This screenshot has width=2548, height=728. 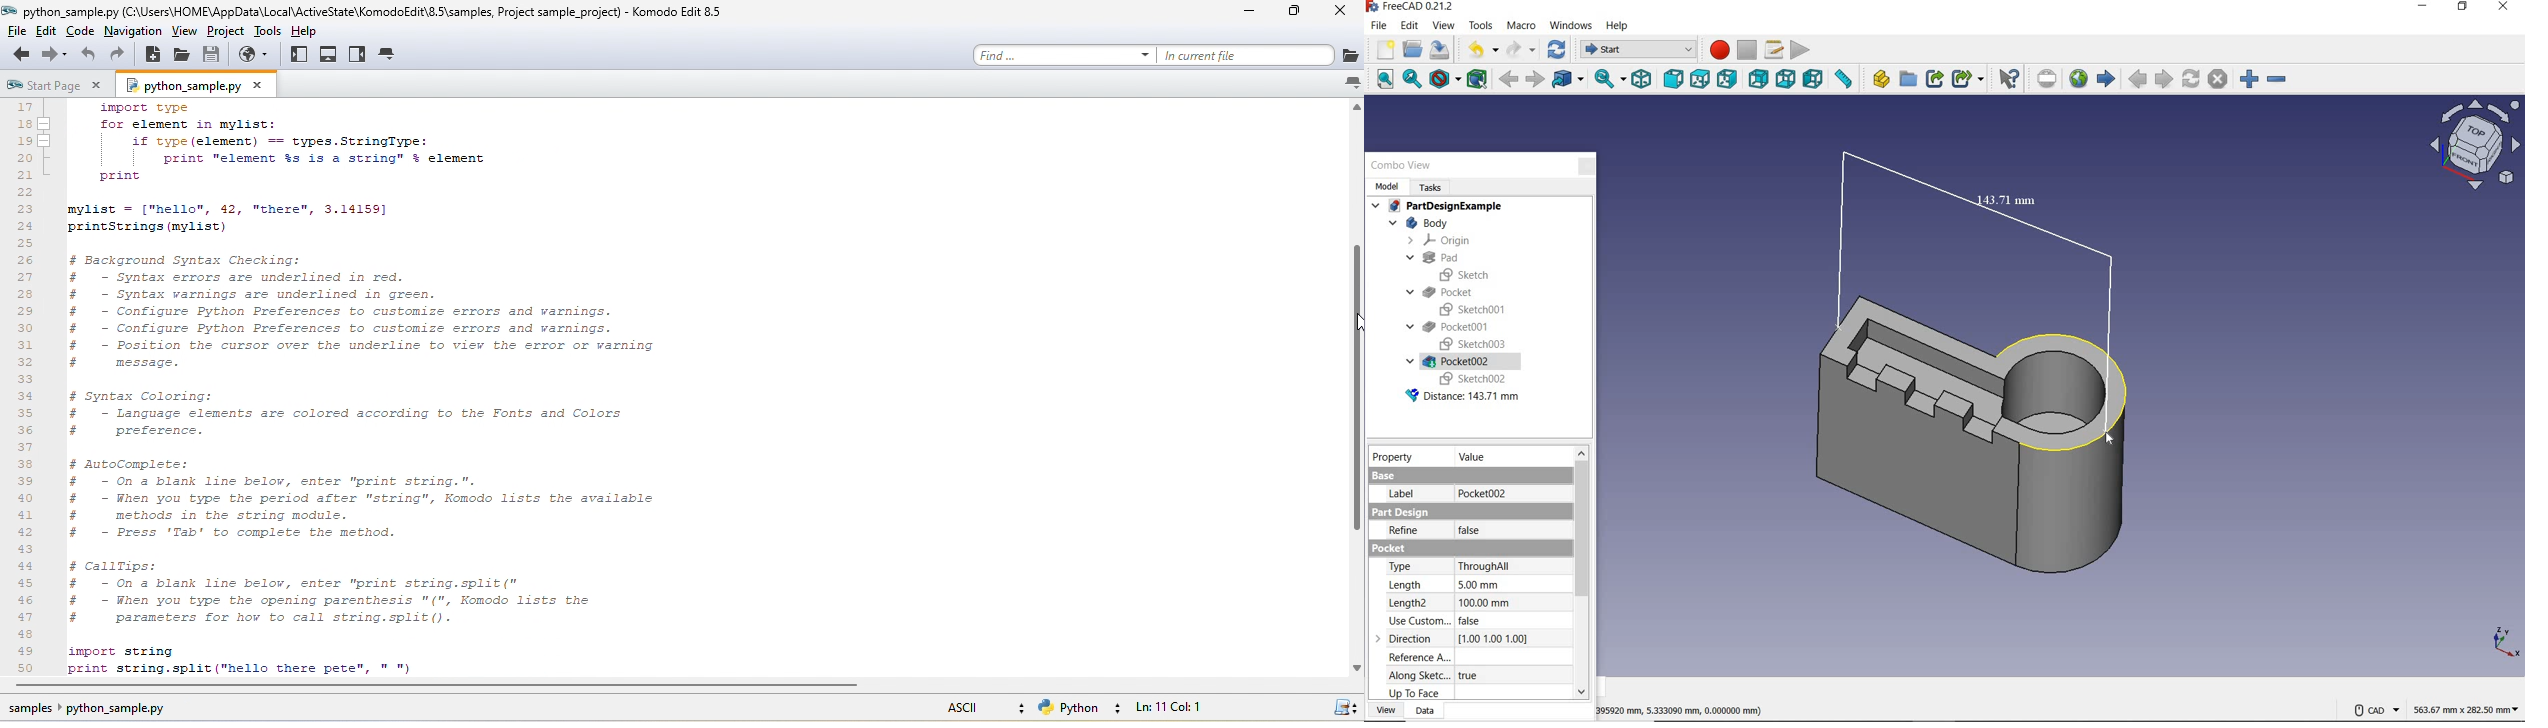 What do you see at coordinates (1382, 50) in the screenshot?
I see `new` at bounding box center [1382, 50].